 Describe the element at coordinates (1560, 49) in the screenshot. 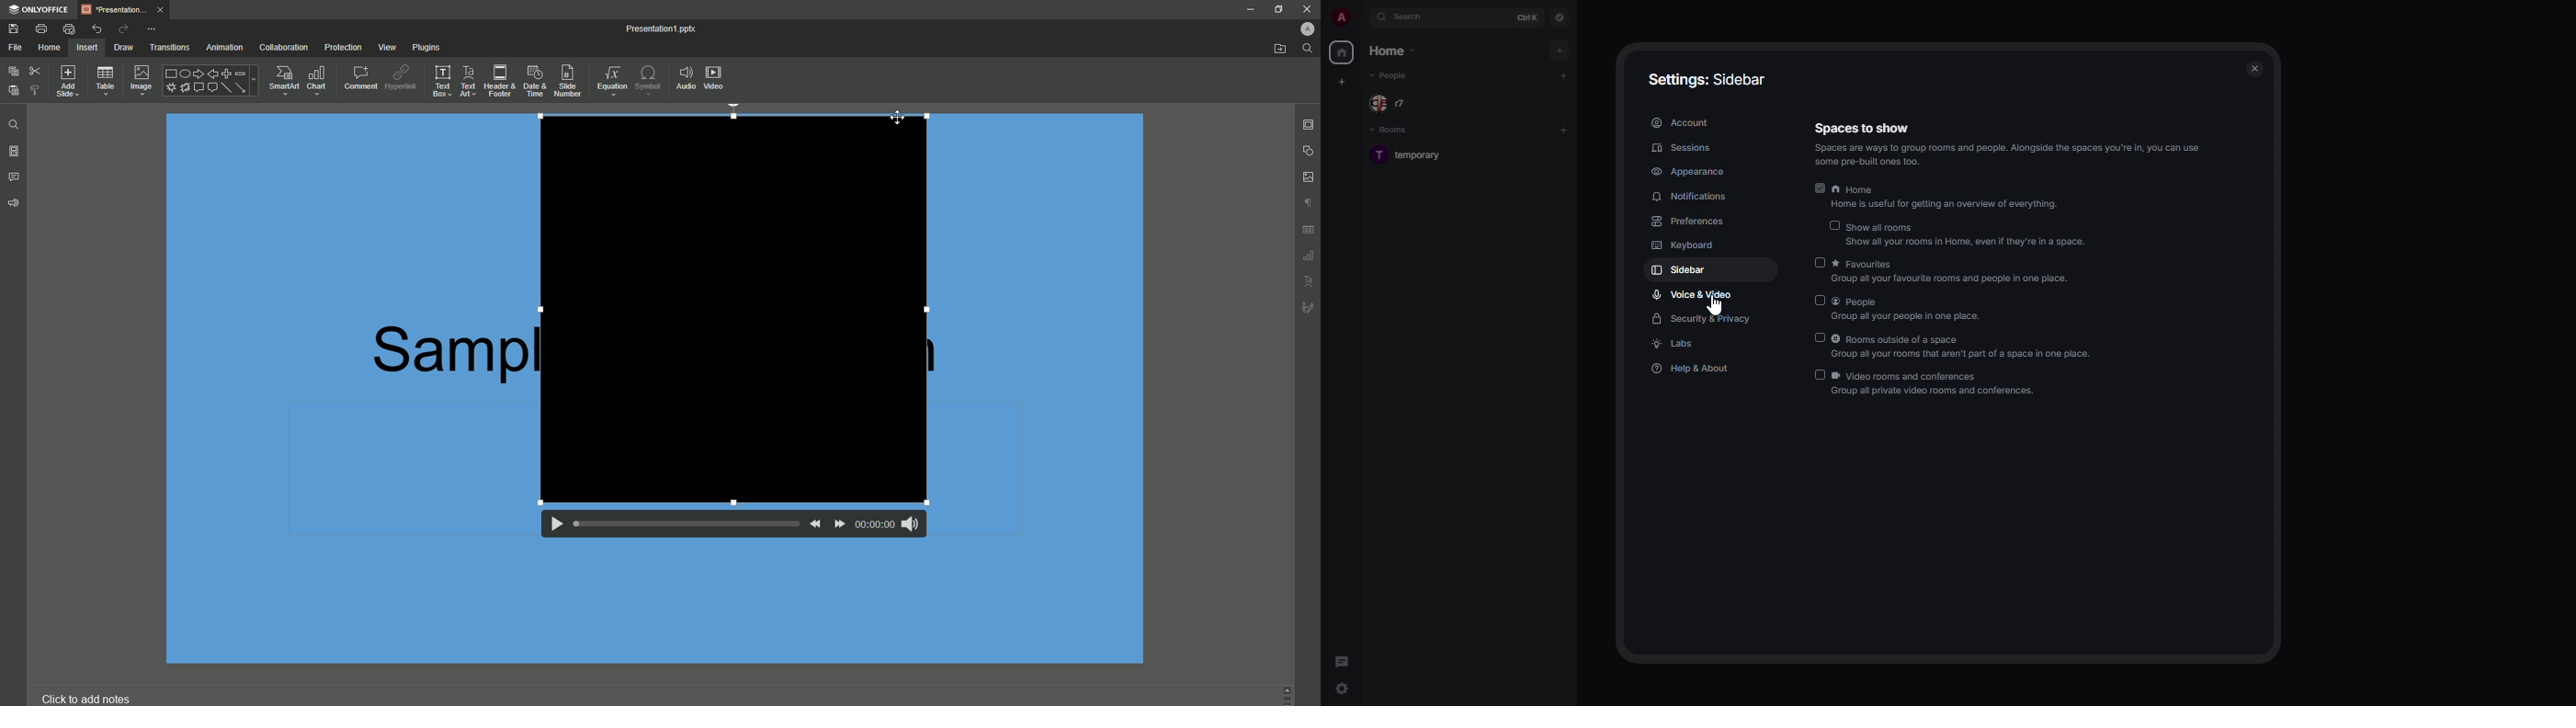

I see `add` at that location.